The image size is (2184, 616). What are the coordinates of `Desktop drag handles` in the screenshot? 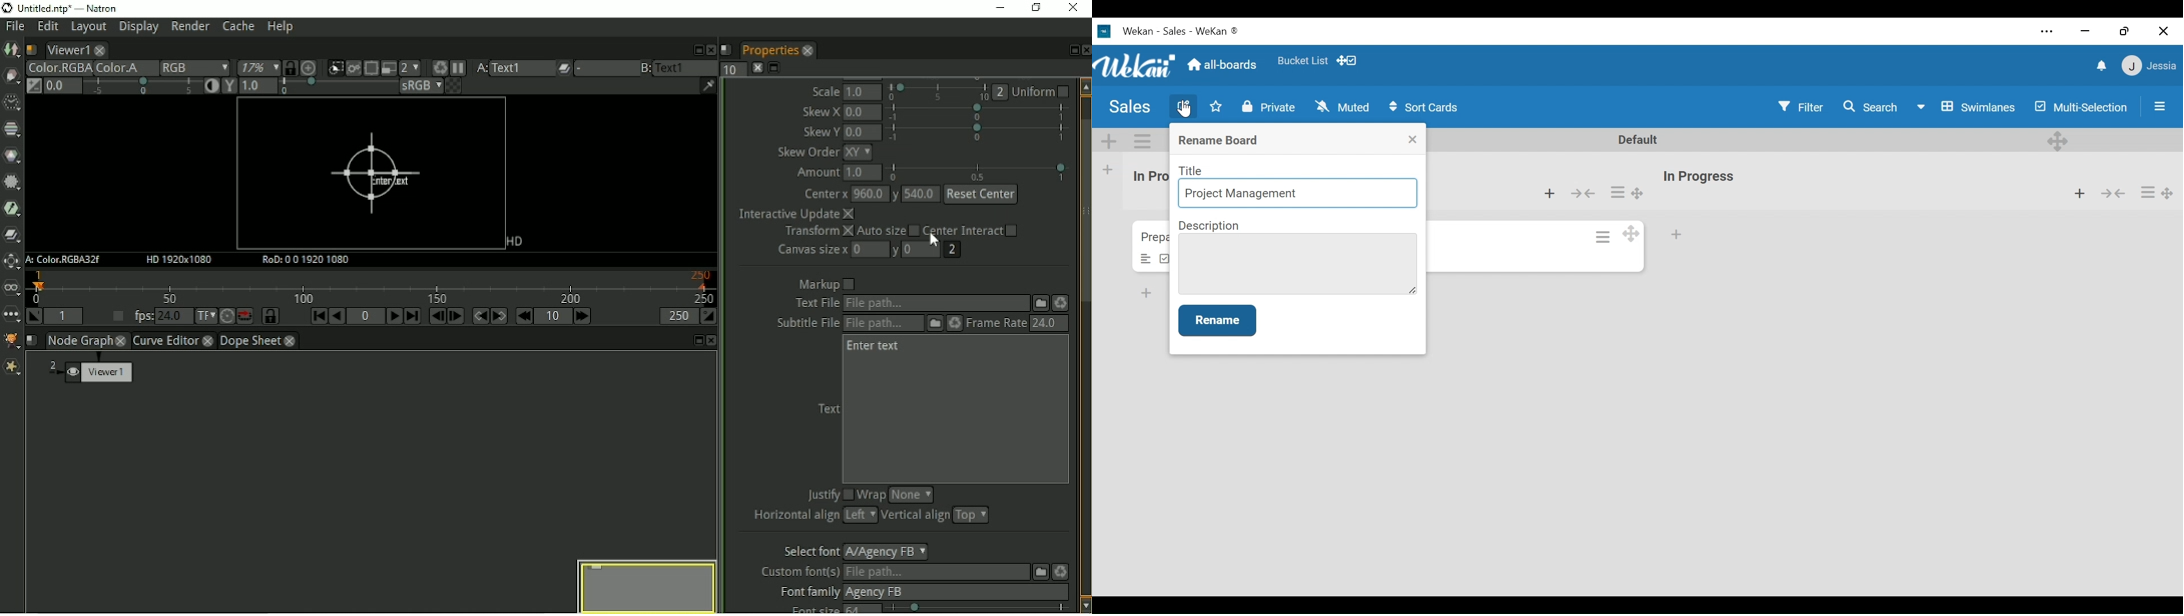 It's located at (2168, 194).